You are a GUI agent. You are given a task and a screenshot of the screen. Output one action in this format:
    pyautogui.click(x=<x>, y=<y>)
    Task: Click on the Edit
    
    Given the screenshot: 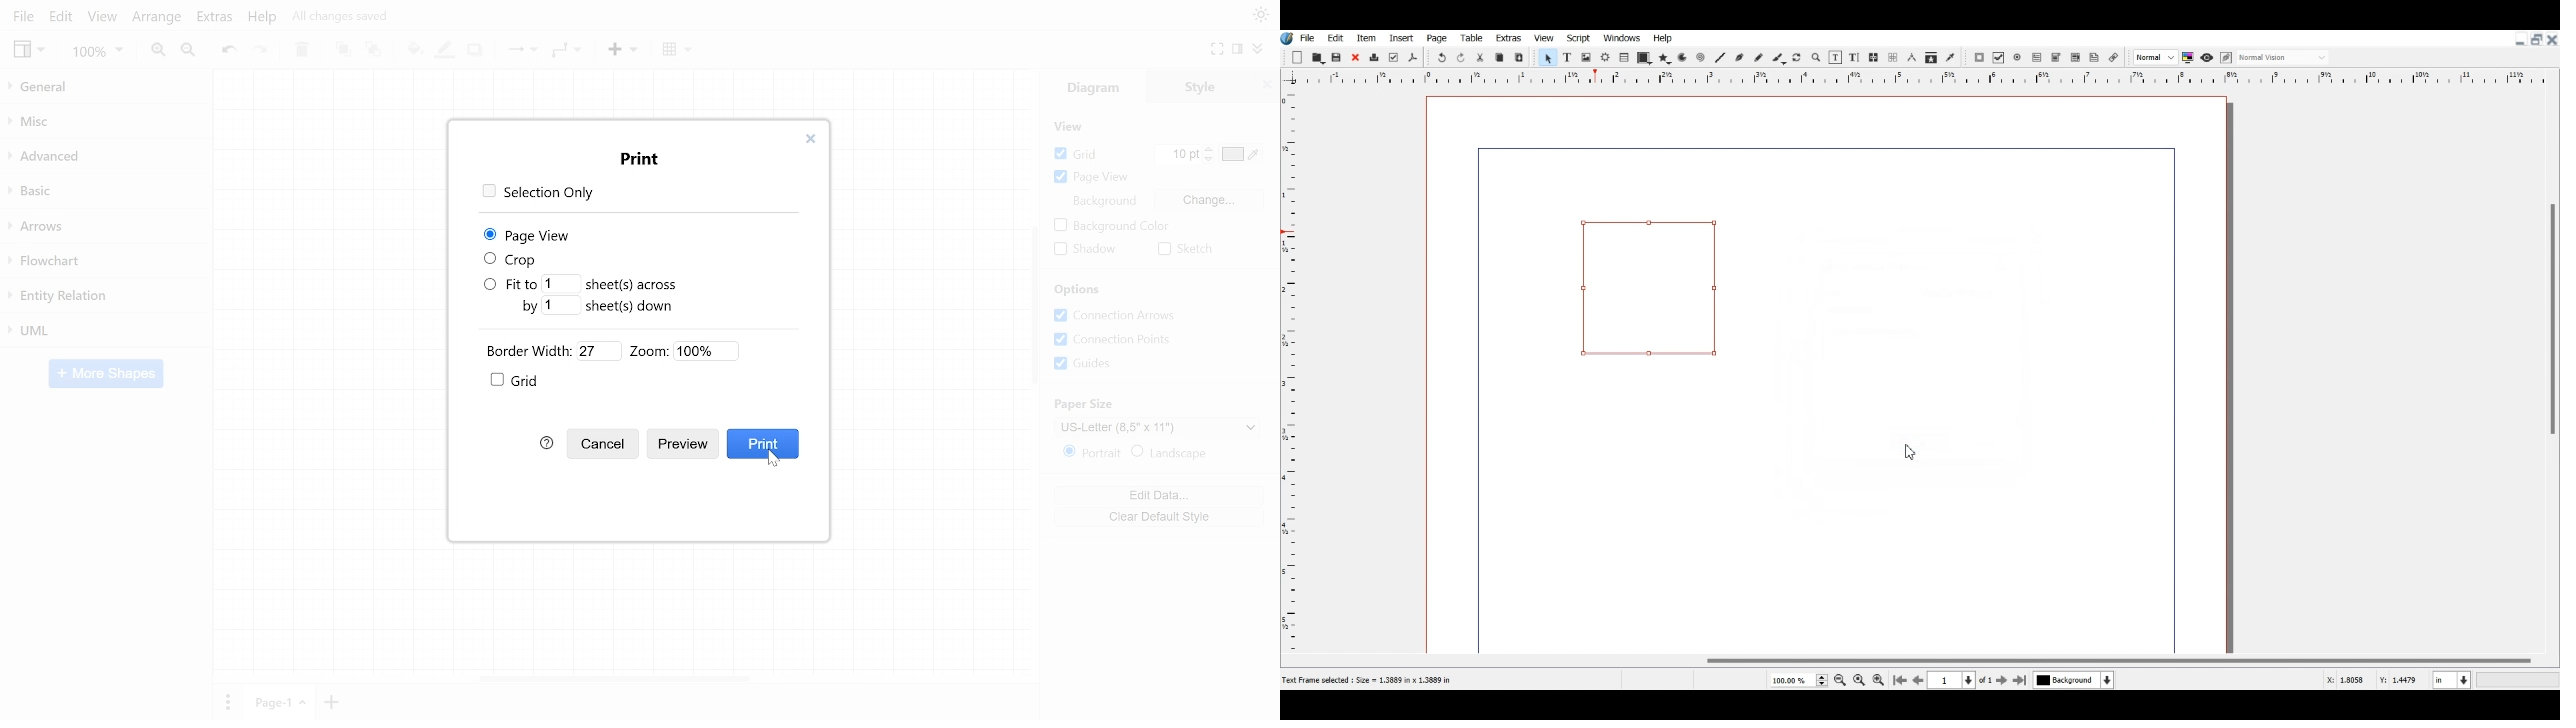 What is the action you would take?
    pyautogui.click(x=63, y=17)
    